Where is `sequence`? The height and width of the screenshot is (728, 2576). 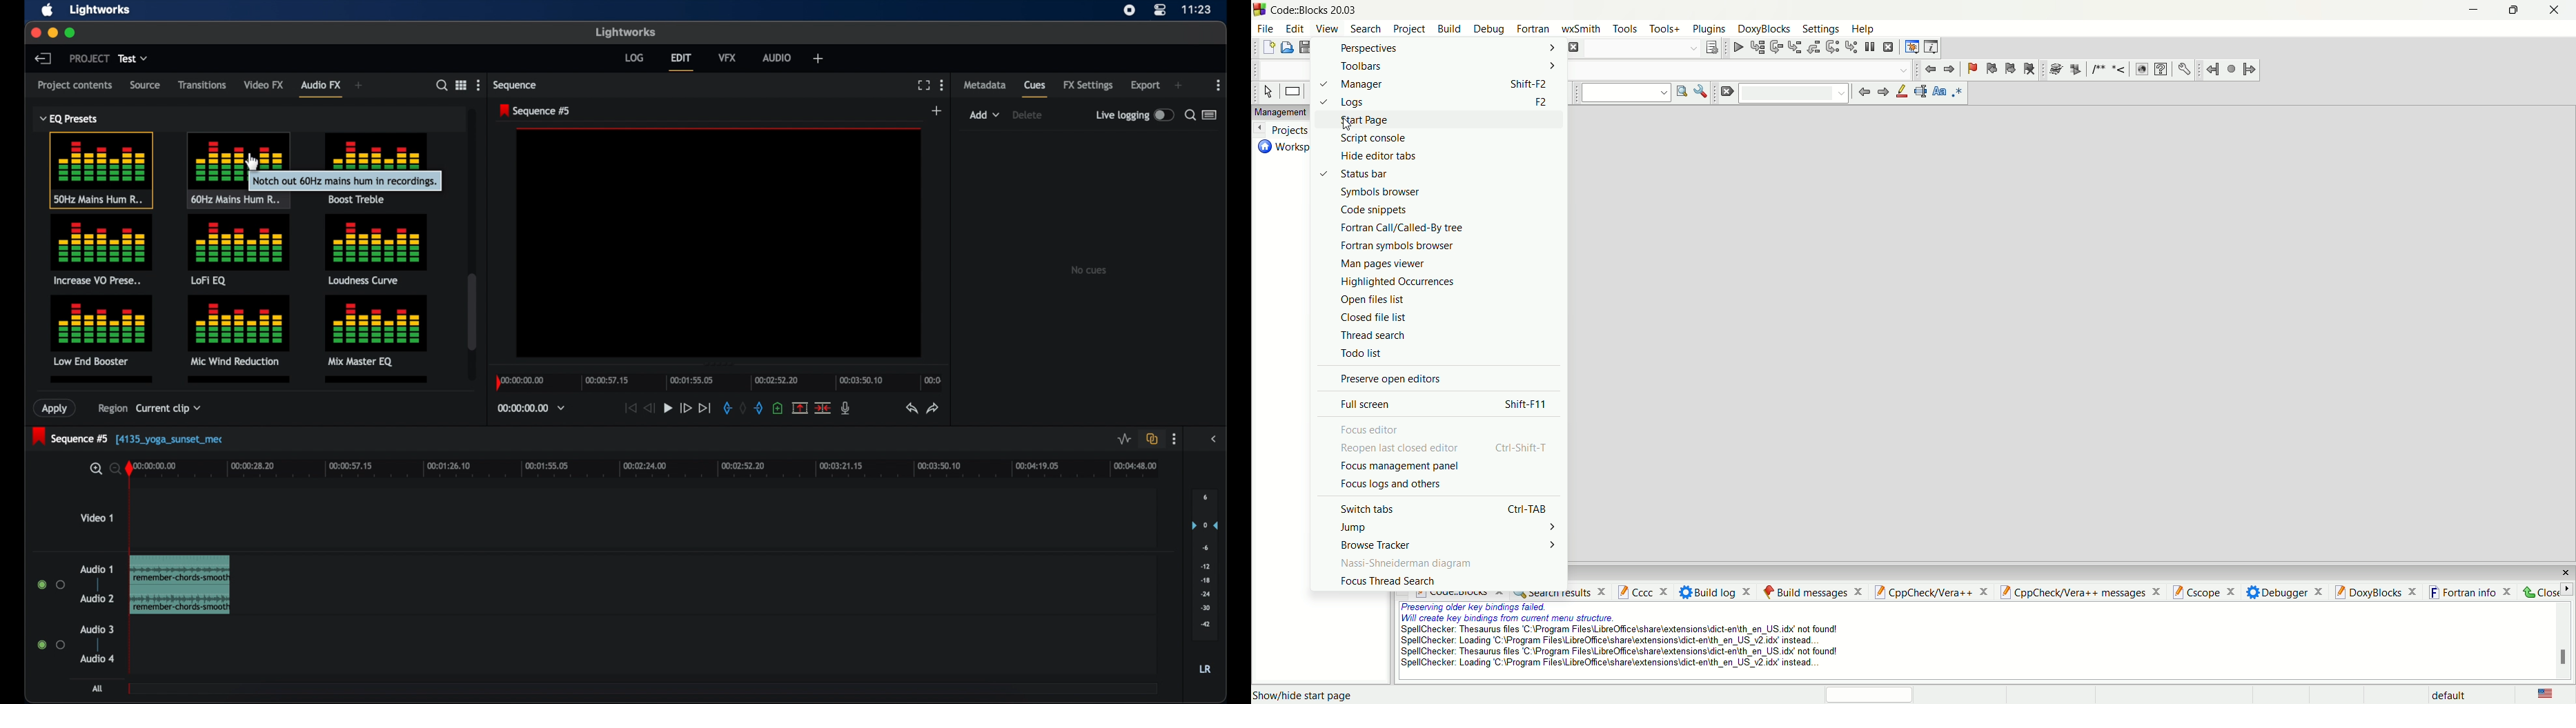
sequence is located at coordinates (534, 111).